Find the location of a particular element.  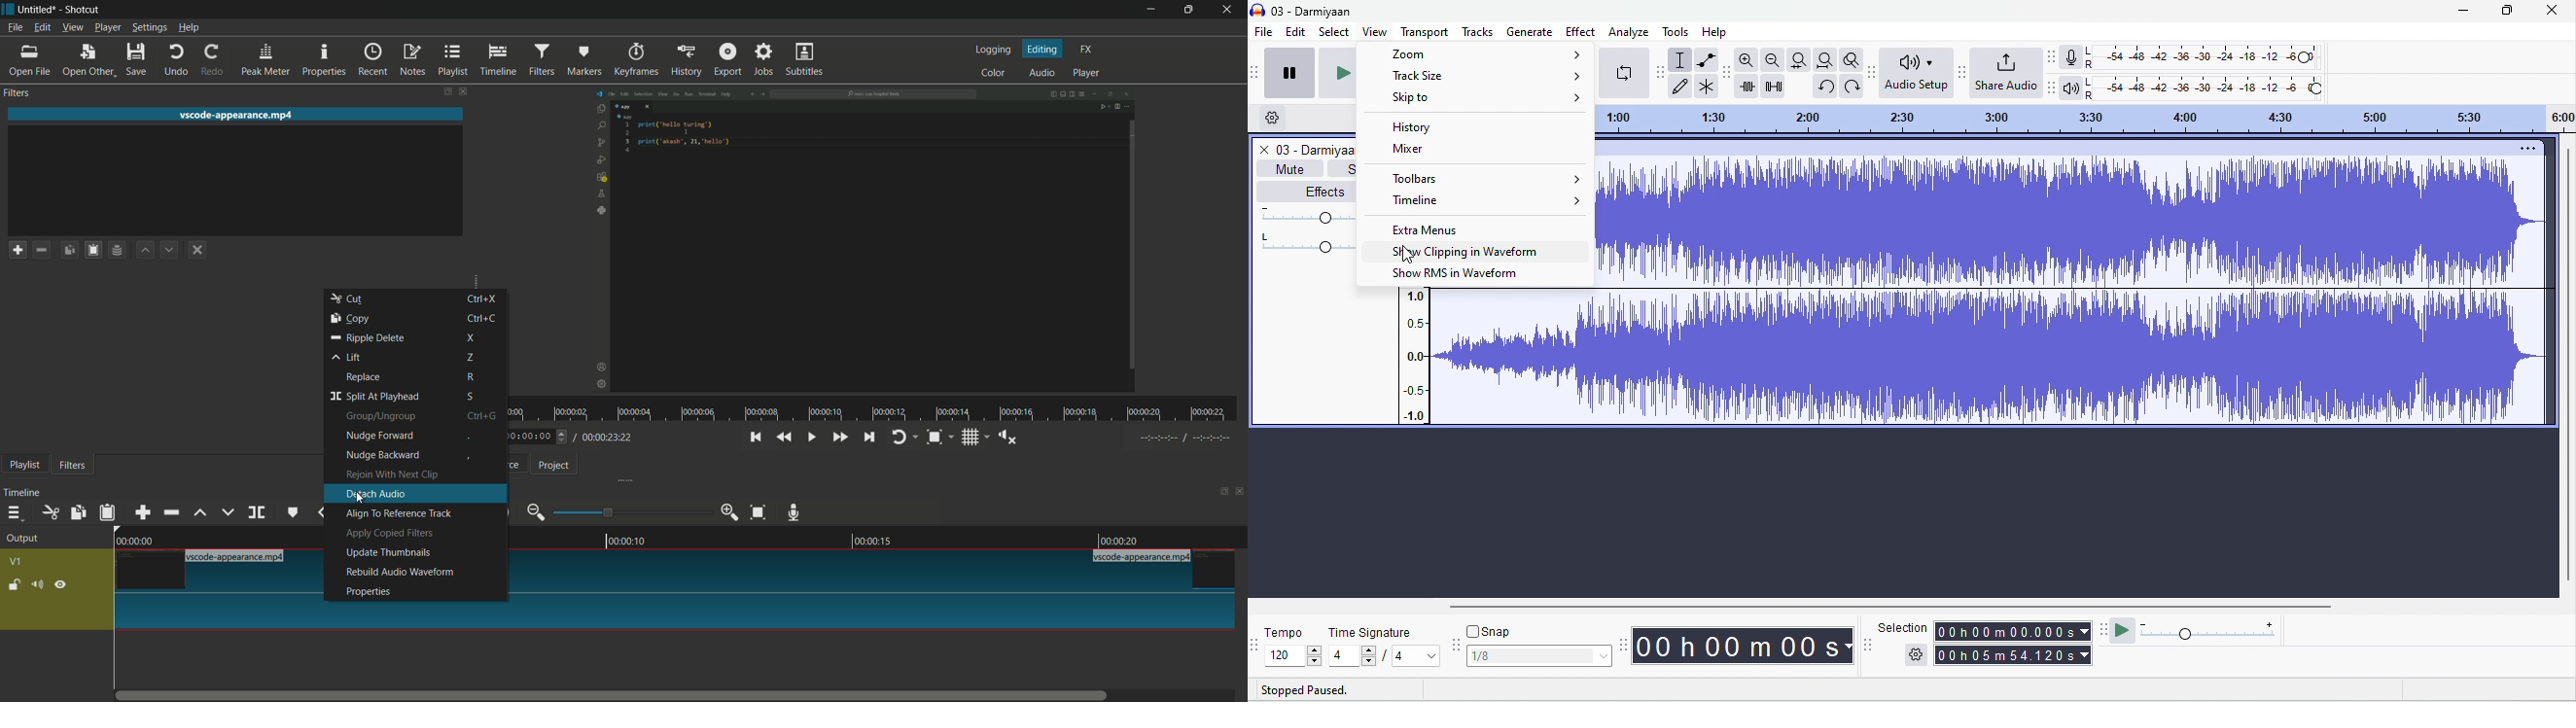

settings menu is located at coordinates (149, 27).